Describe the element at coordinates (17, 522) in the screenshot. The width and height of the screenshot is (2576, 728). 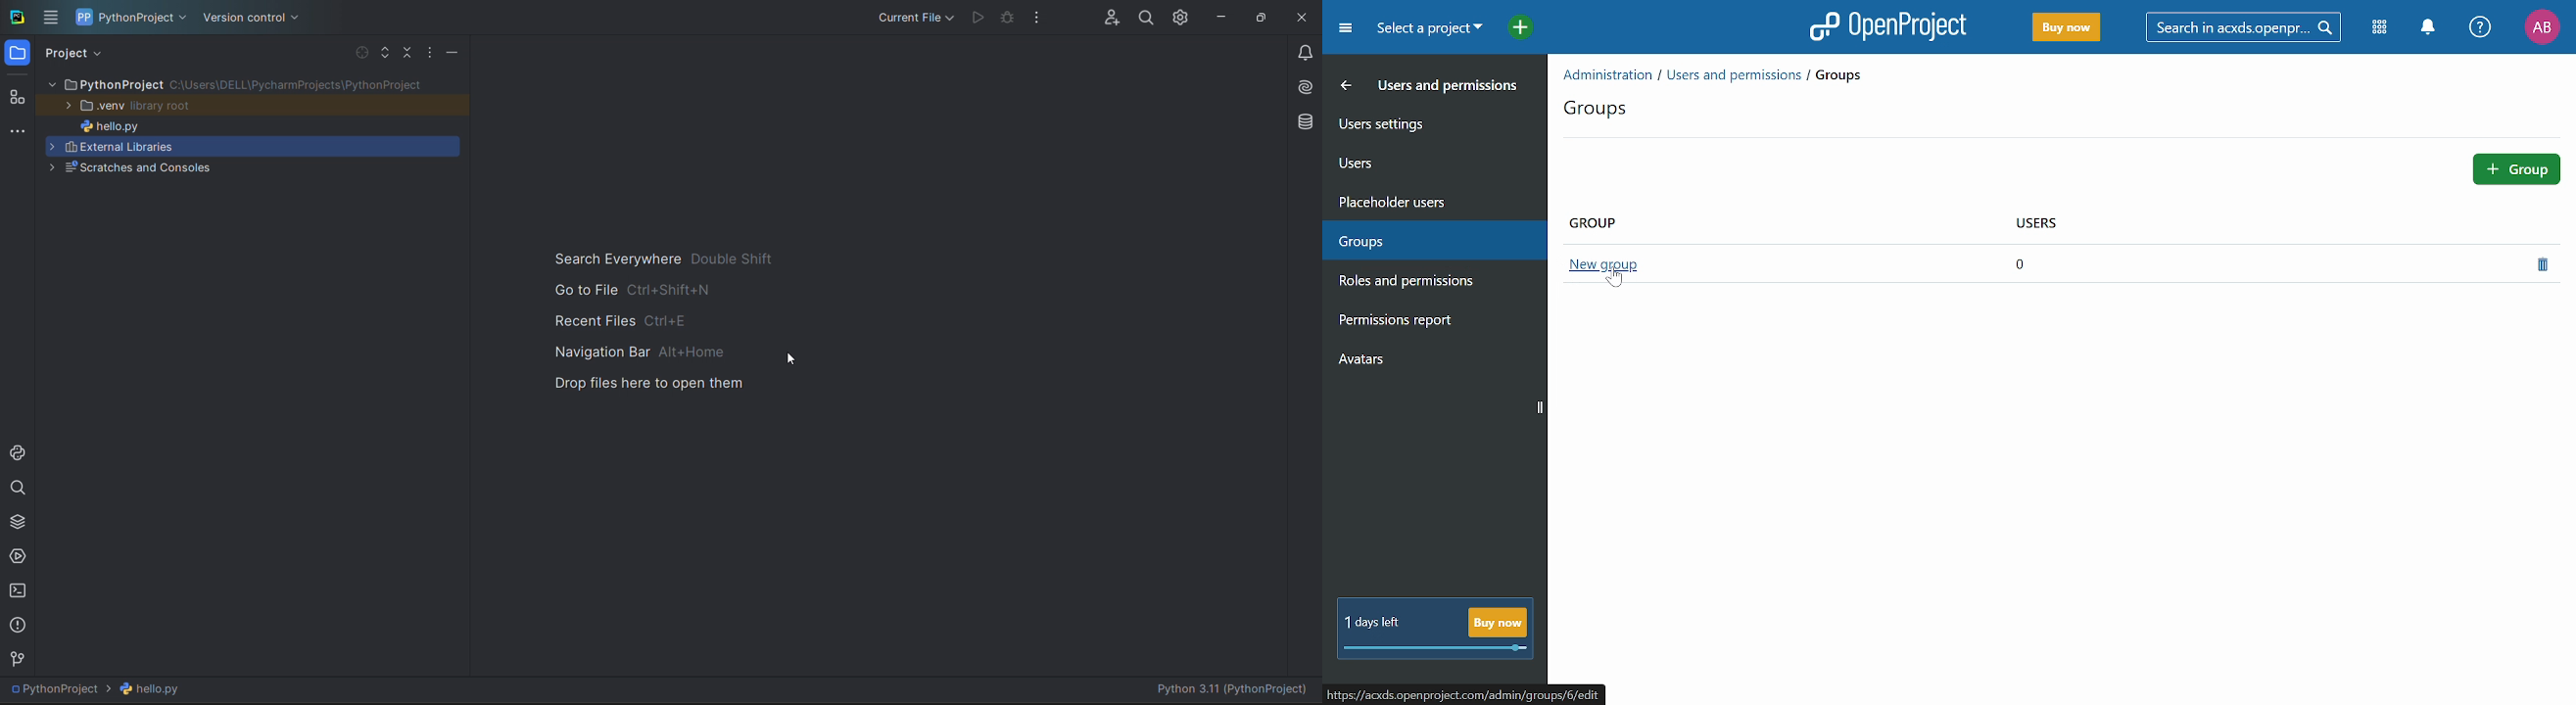
I see `python packages` at that location.